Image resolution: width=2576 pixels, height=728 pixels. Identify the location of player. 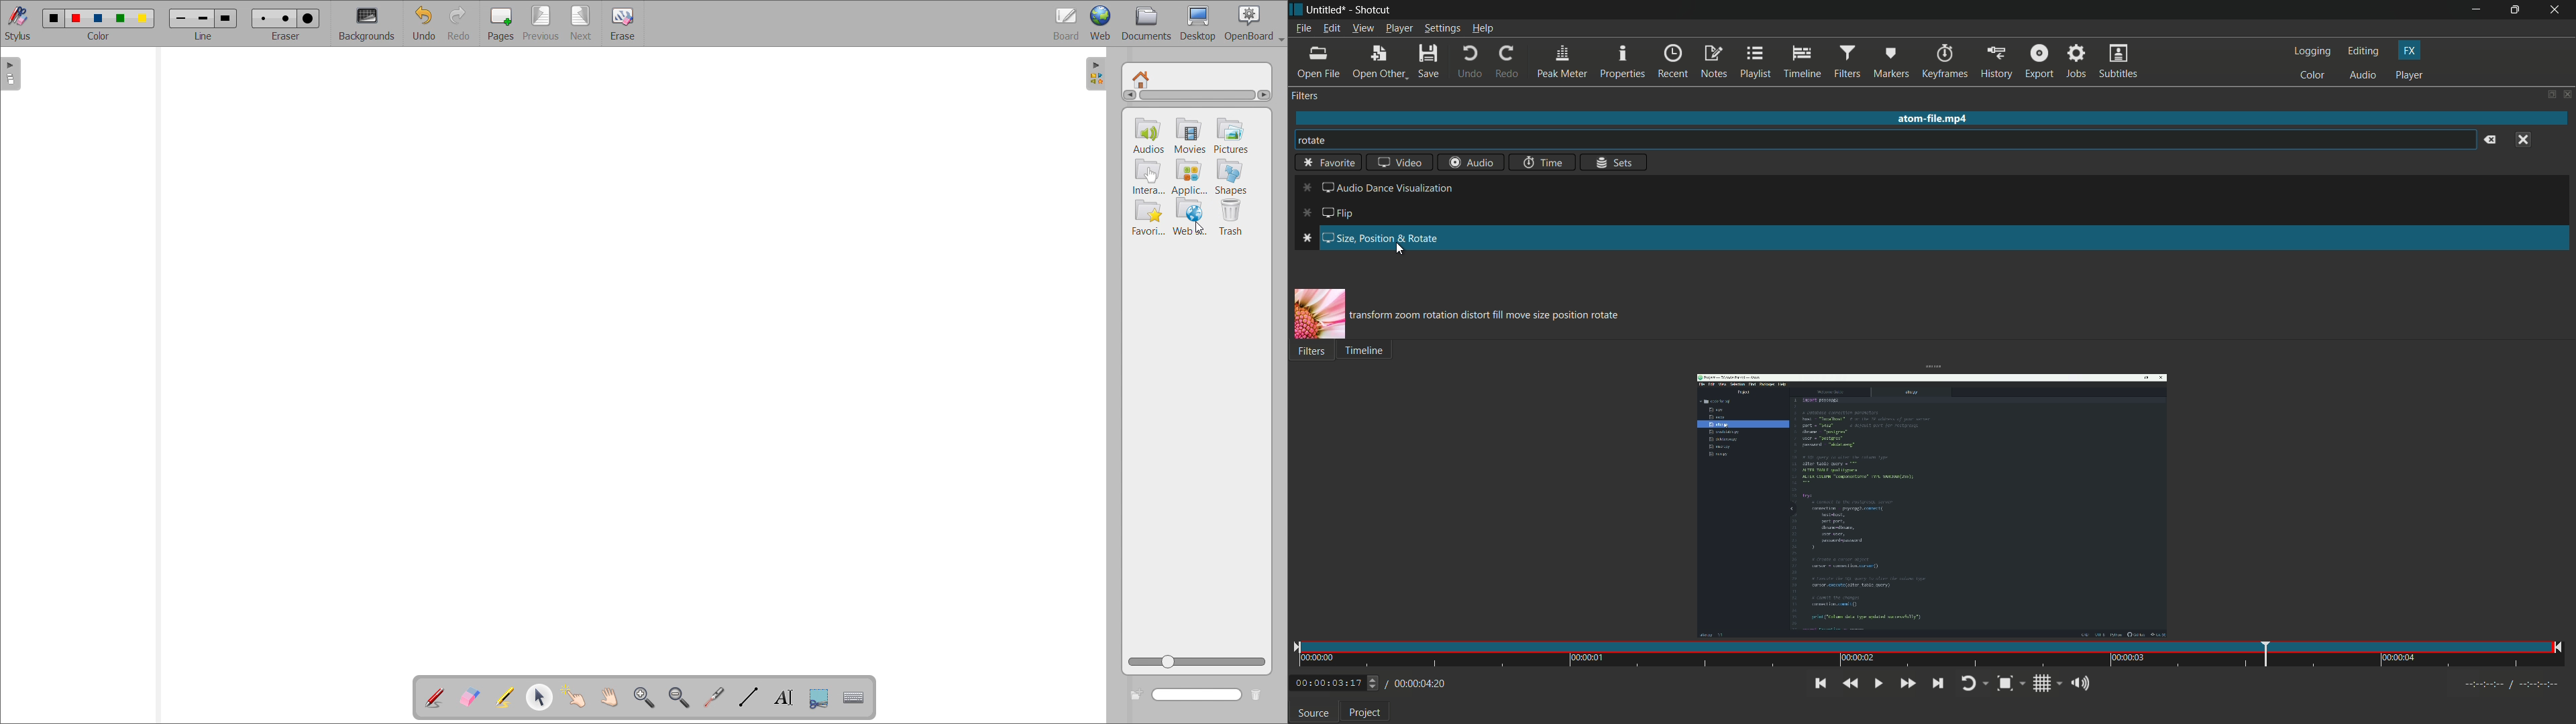
(2412, 75).